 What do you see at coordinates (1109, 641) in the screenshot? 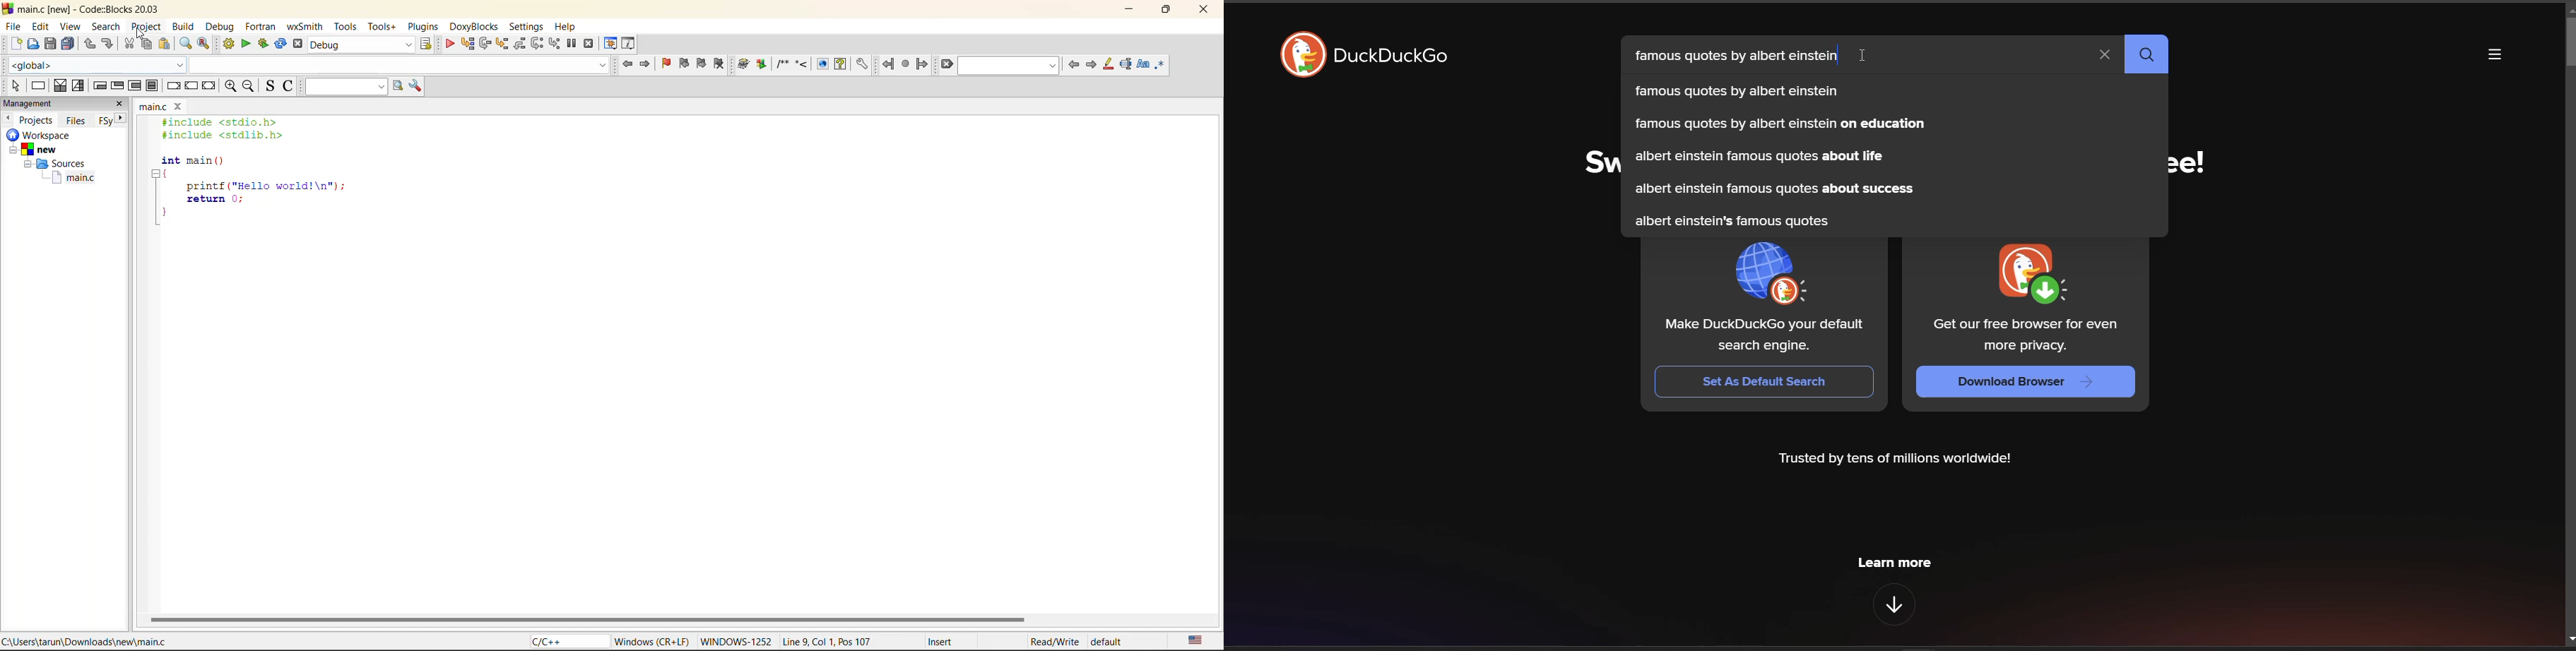
I see `default` at bounding box center [1109, 641].